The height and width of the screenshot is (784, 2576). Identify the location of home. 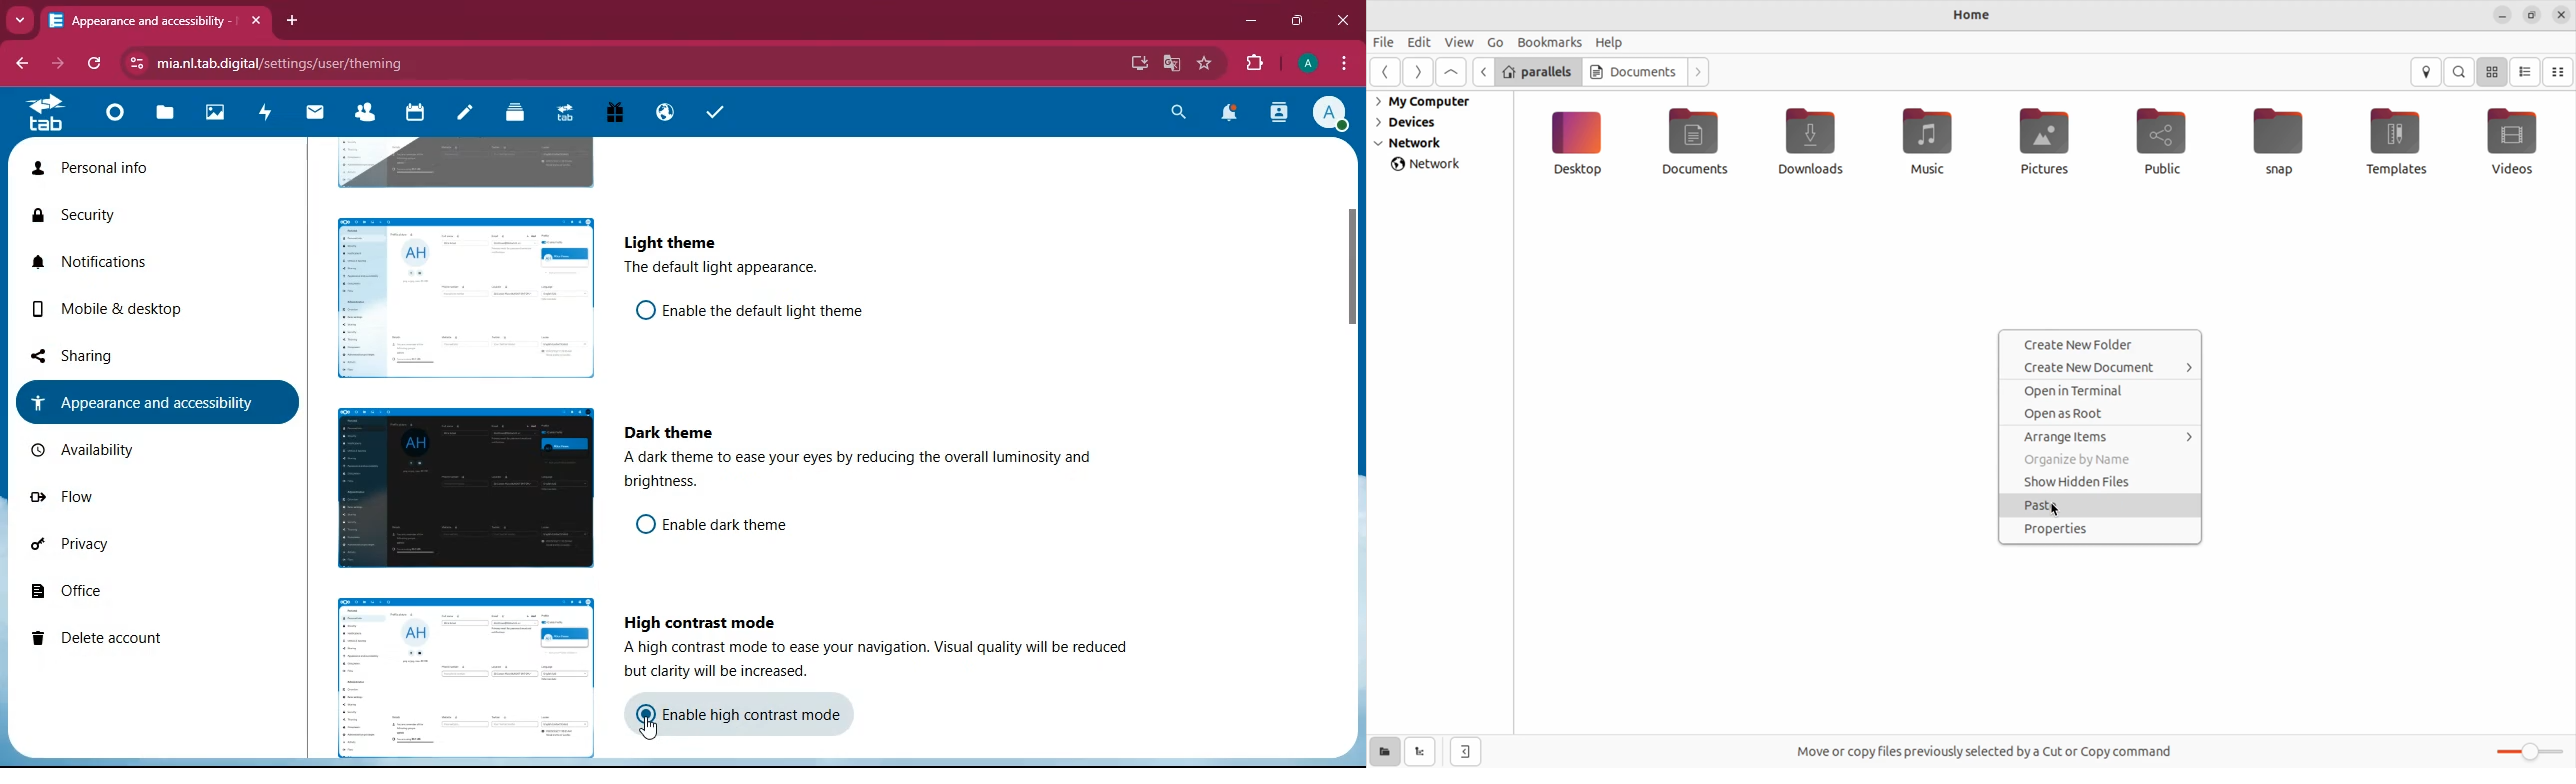
(110, 119).